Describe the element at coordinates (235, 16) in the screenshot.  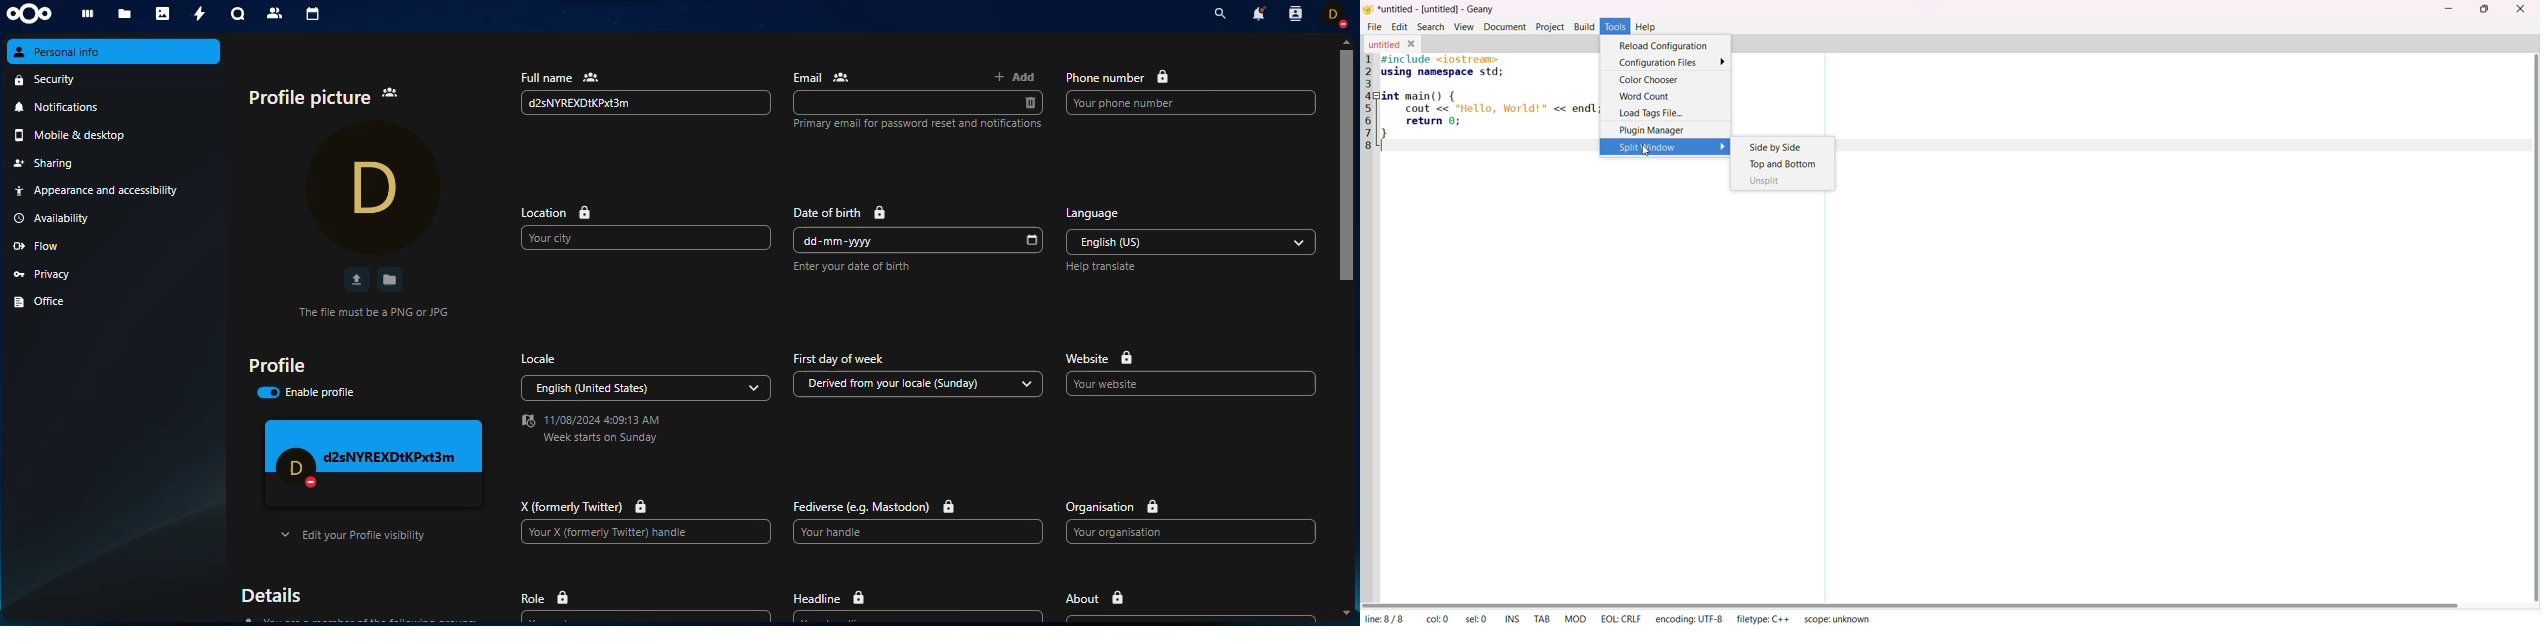
I see `talk` at that location.